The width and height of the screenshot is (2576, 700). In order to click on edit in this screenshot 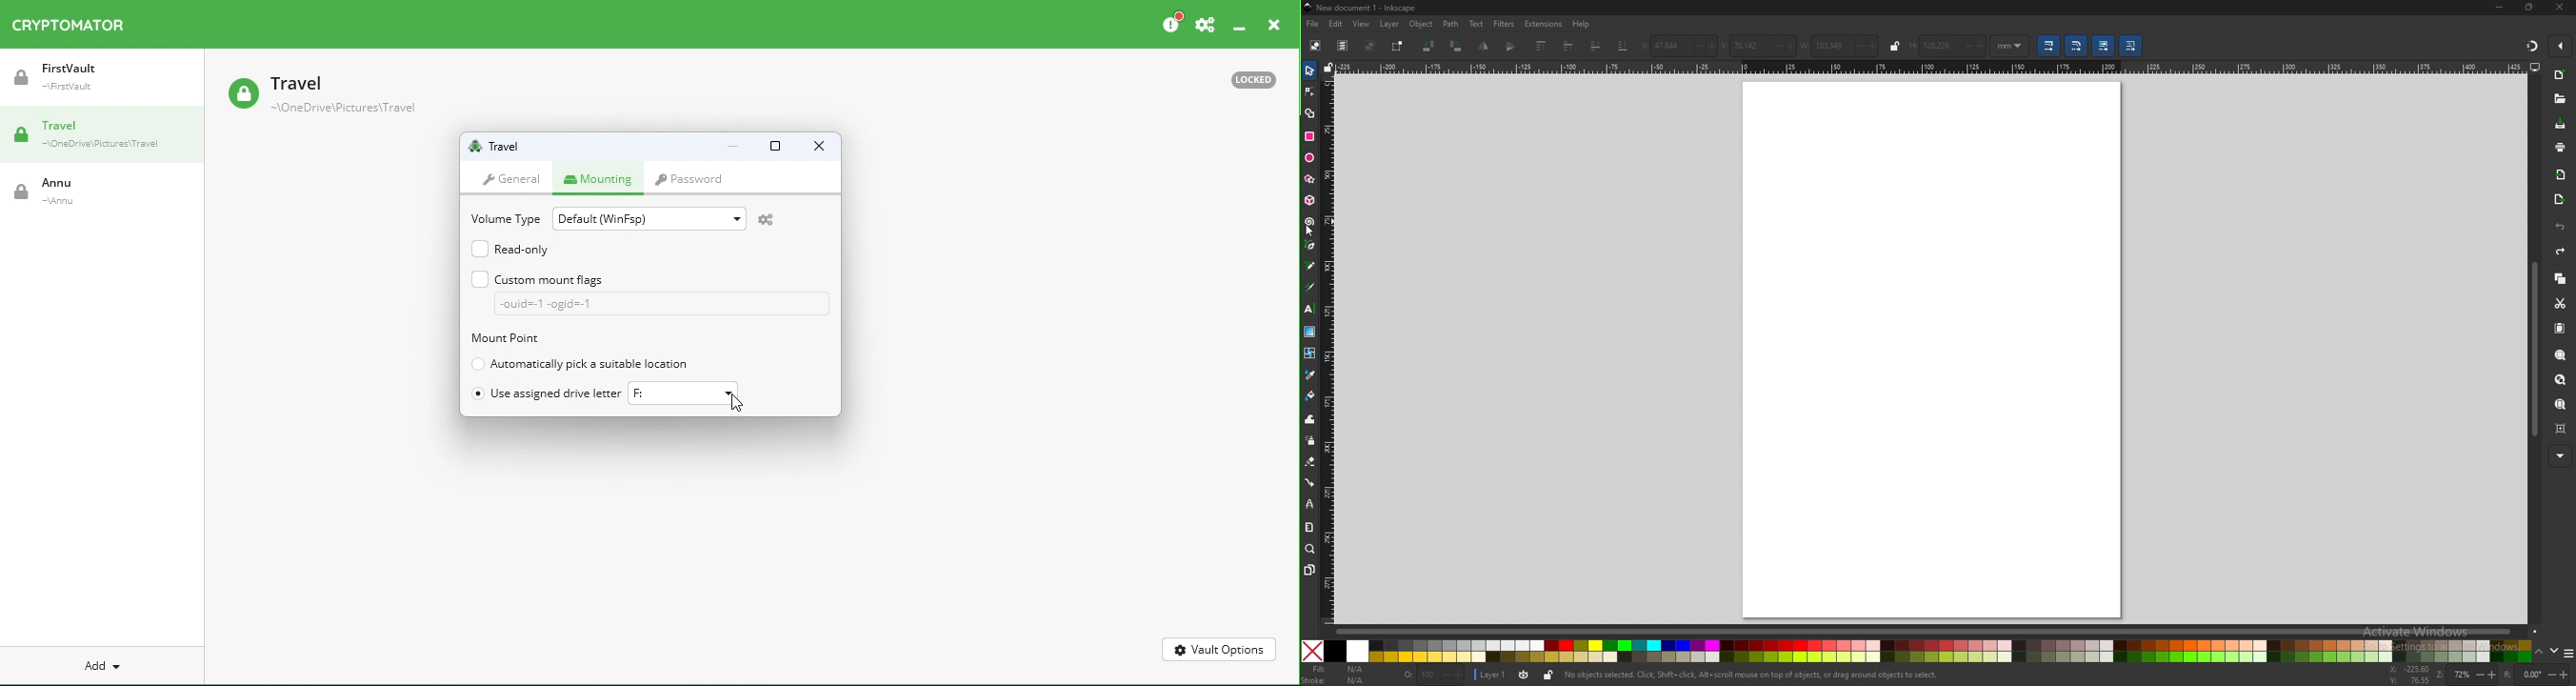, I will do `click(1335, 24)`.